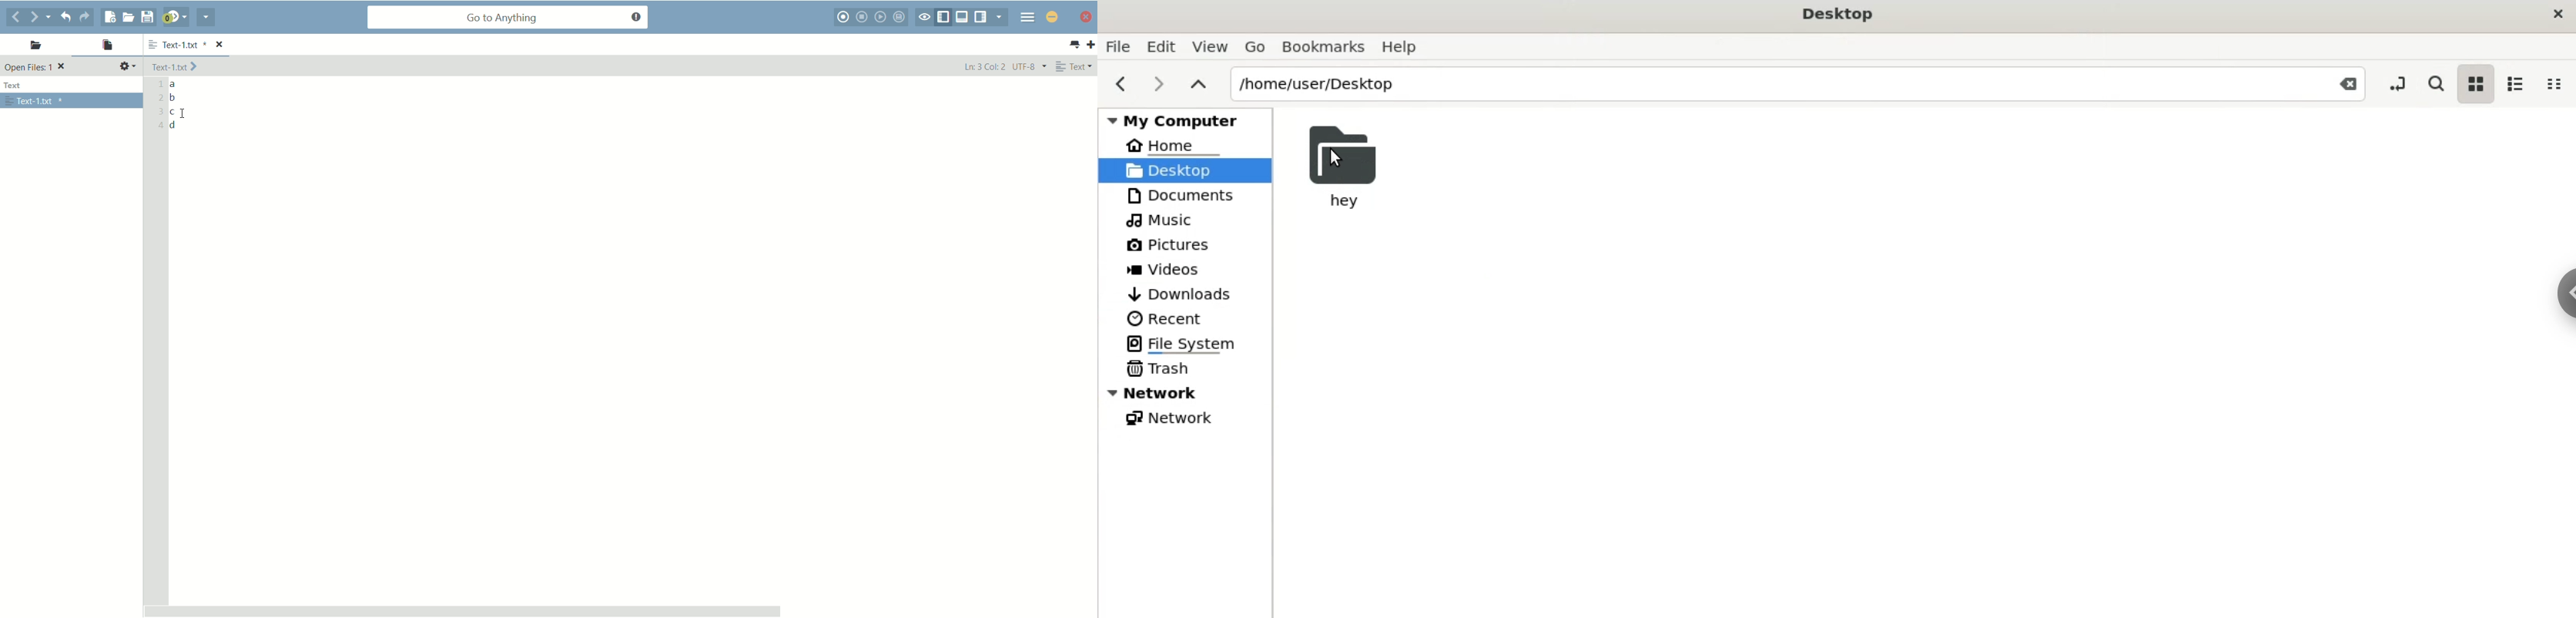  What do you see at coordinates (1052, 16) in the screenshot?
I see `close app` at bounding box center [1052, 16].